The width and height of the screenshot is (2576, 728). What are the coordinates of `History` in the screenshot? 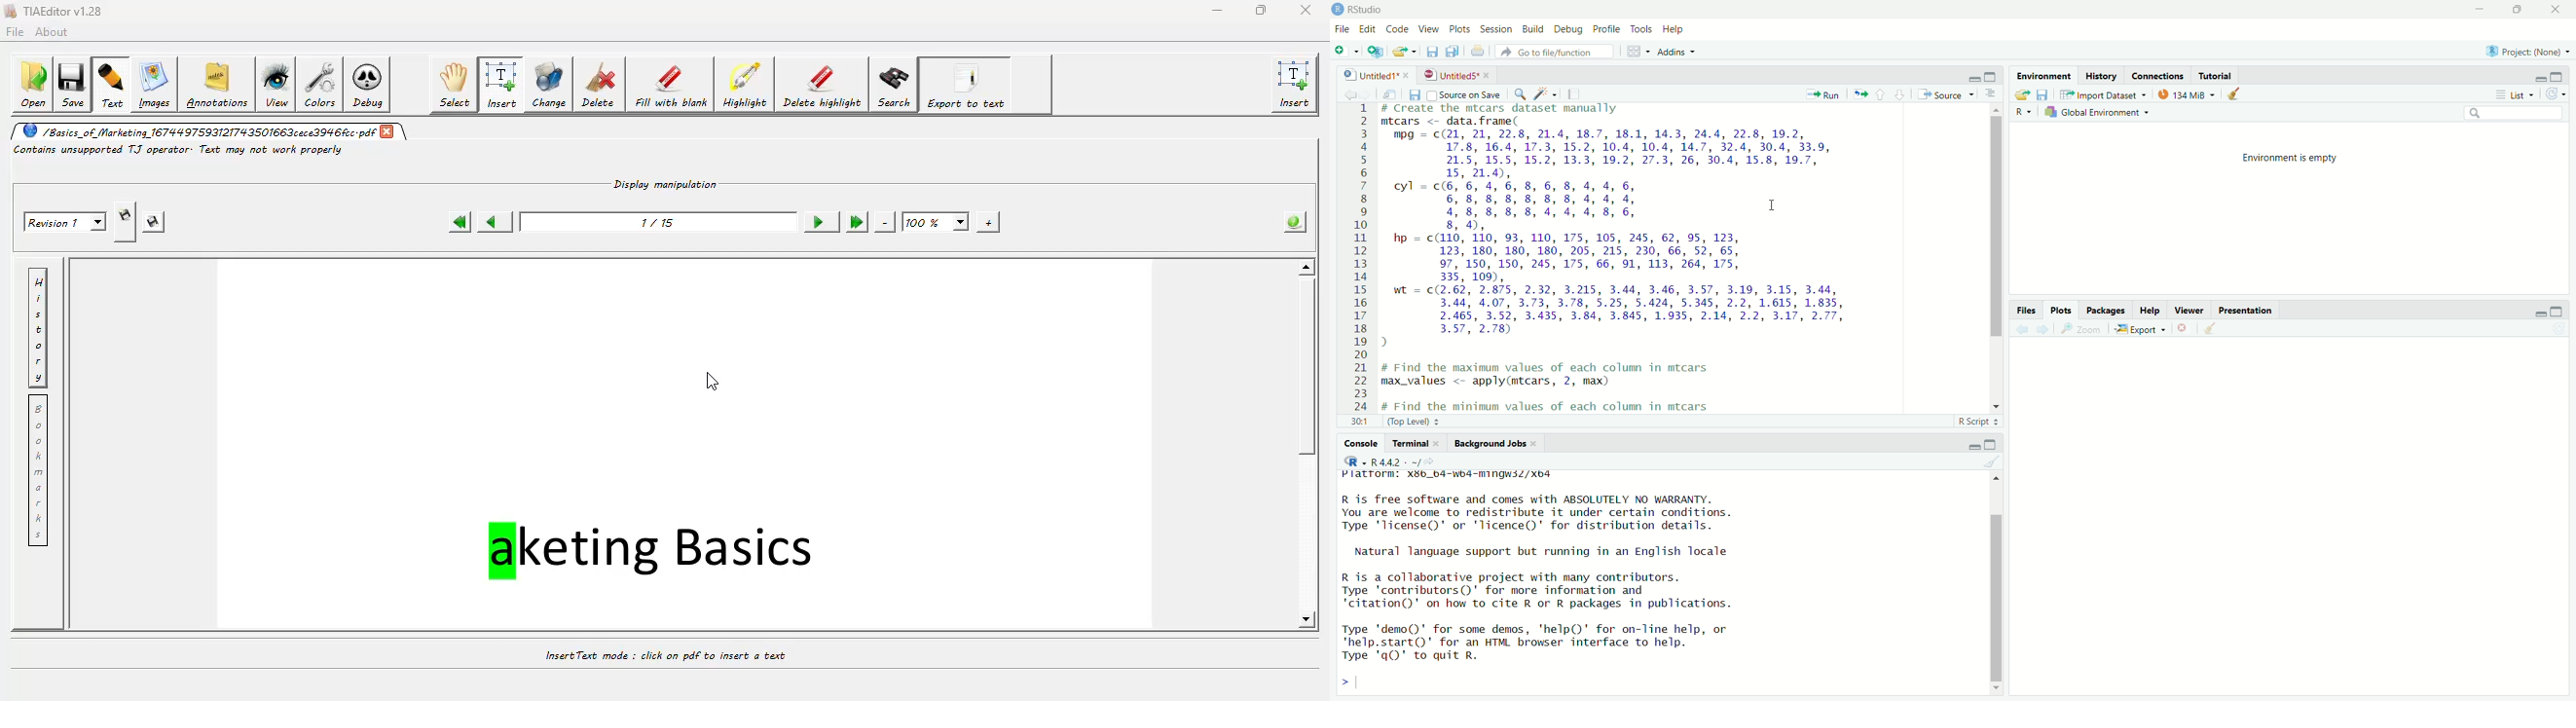 It's located at (2104, 76).